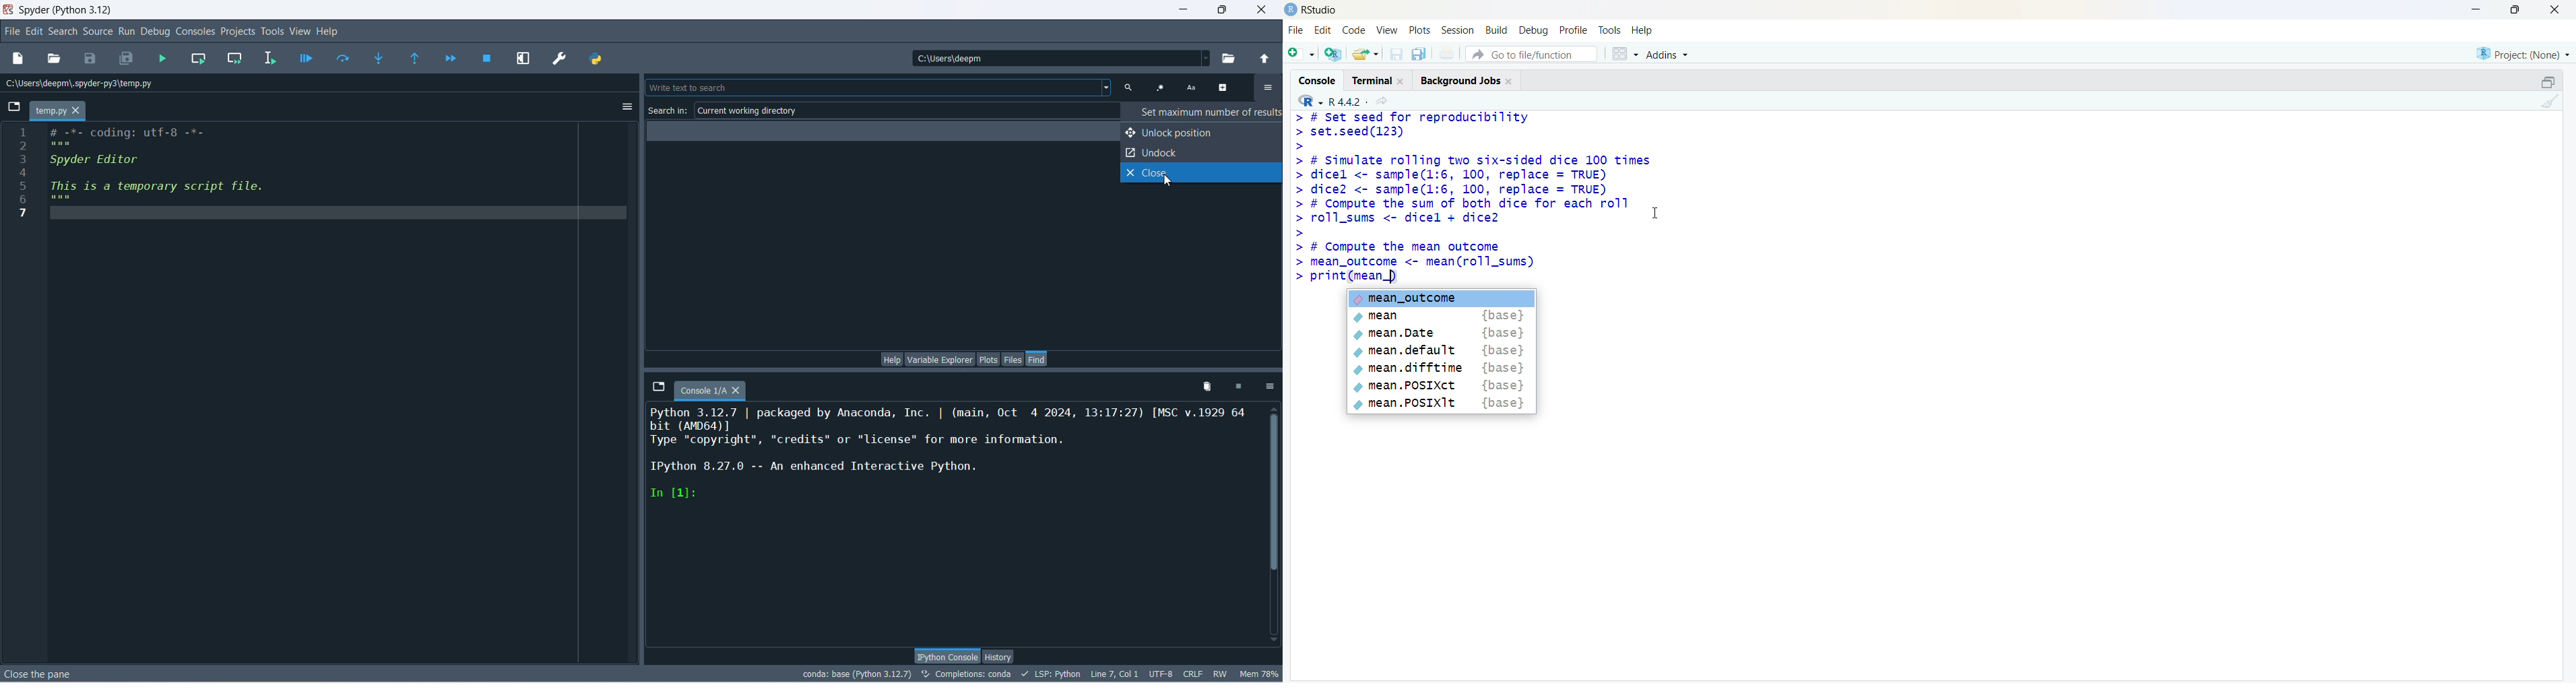  Describe the element at coordinates (1349, 102) in the screenshot. I see `R 4.4.2` at that location.